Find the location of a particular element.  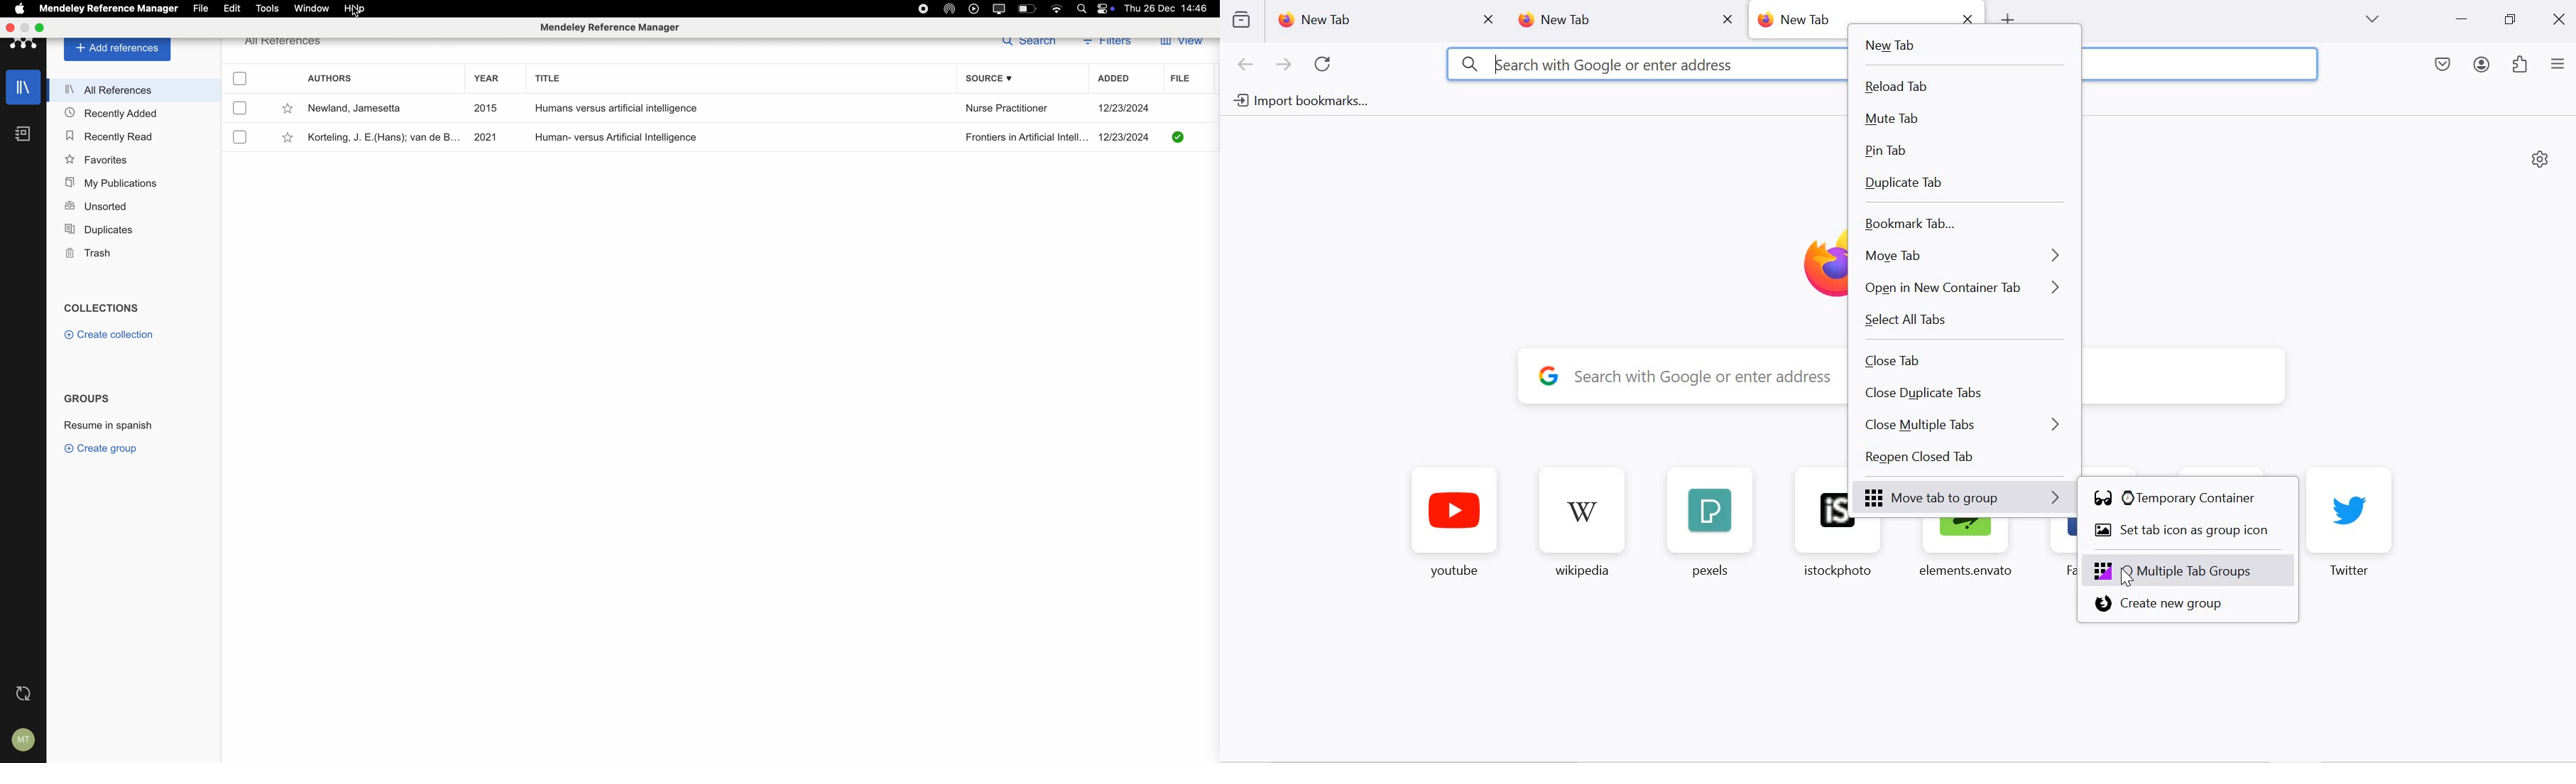

istockphoto favorite is located at coordinates (1831, 551).